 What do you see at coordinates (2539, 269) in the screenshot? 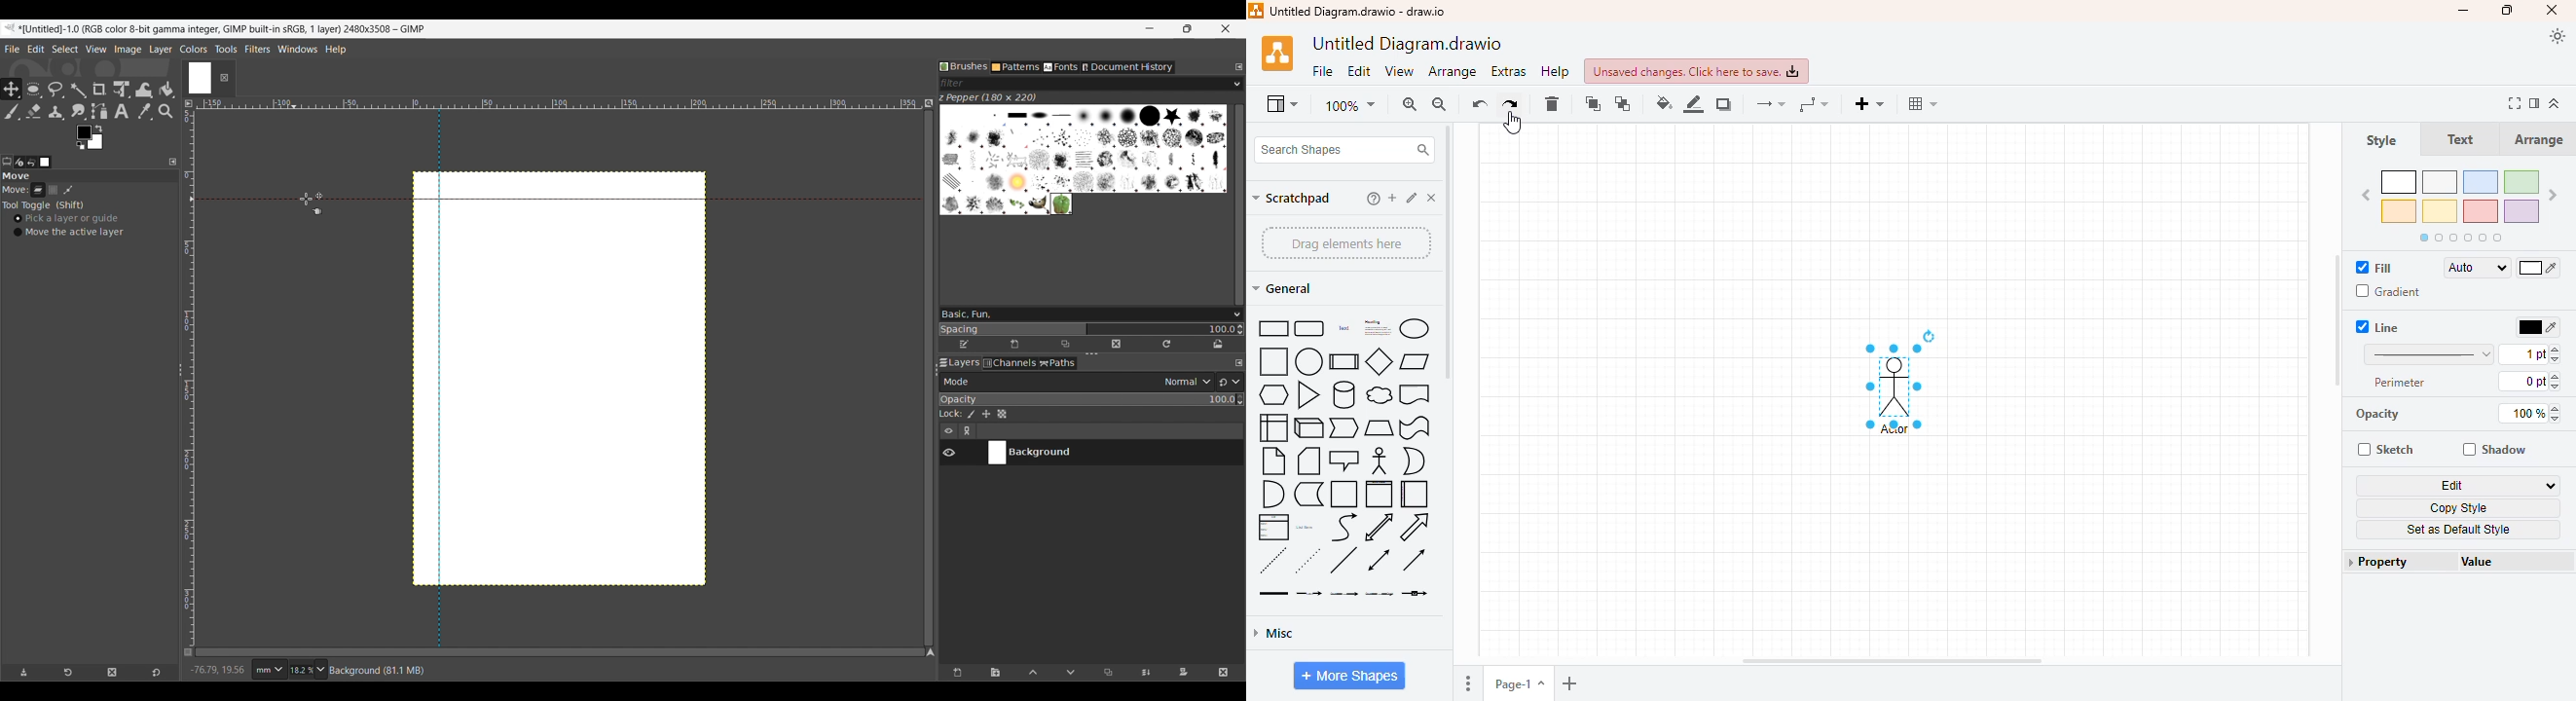
I see `color` at bounding box center [2539, 269].